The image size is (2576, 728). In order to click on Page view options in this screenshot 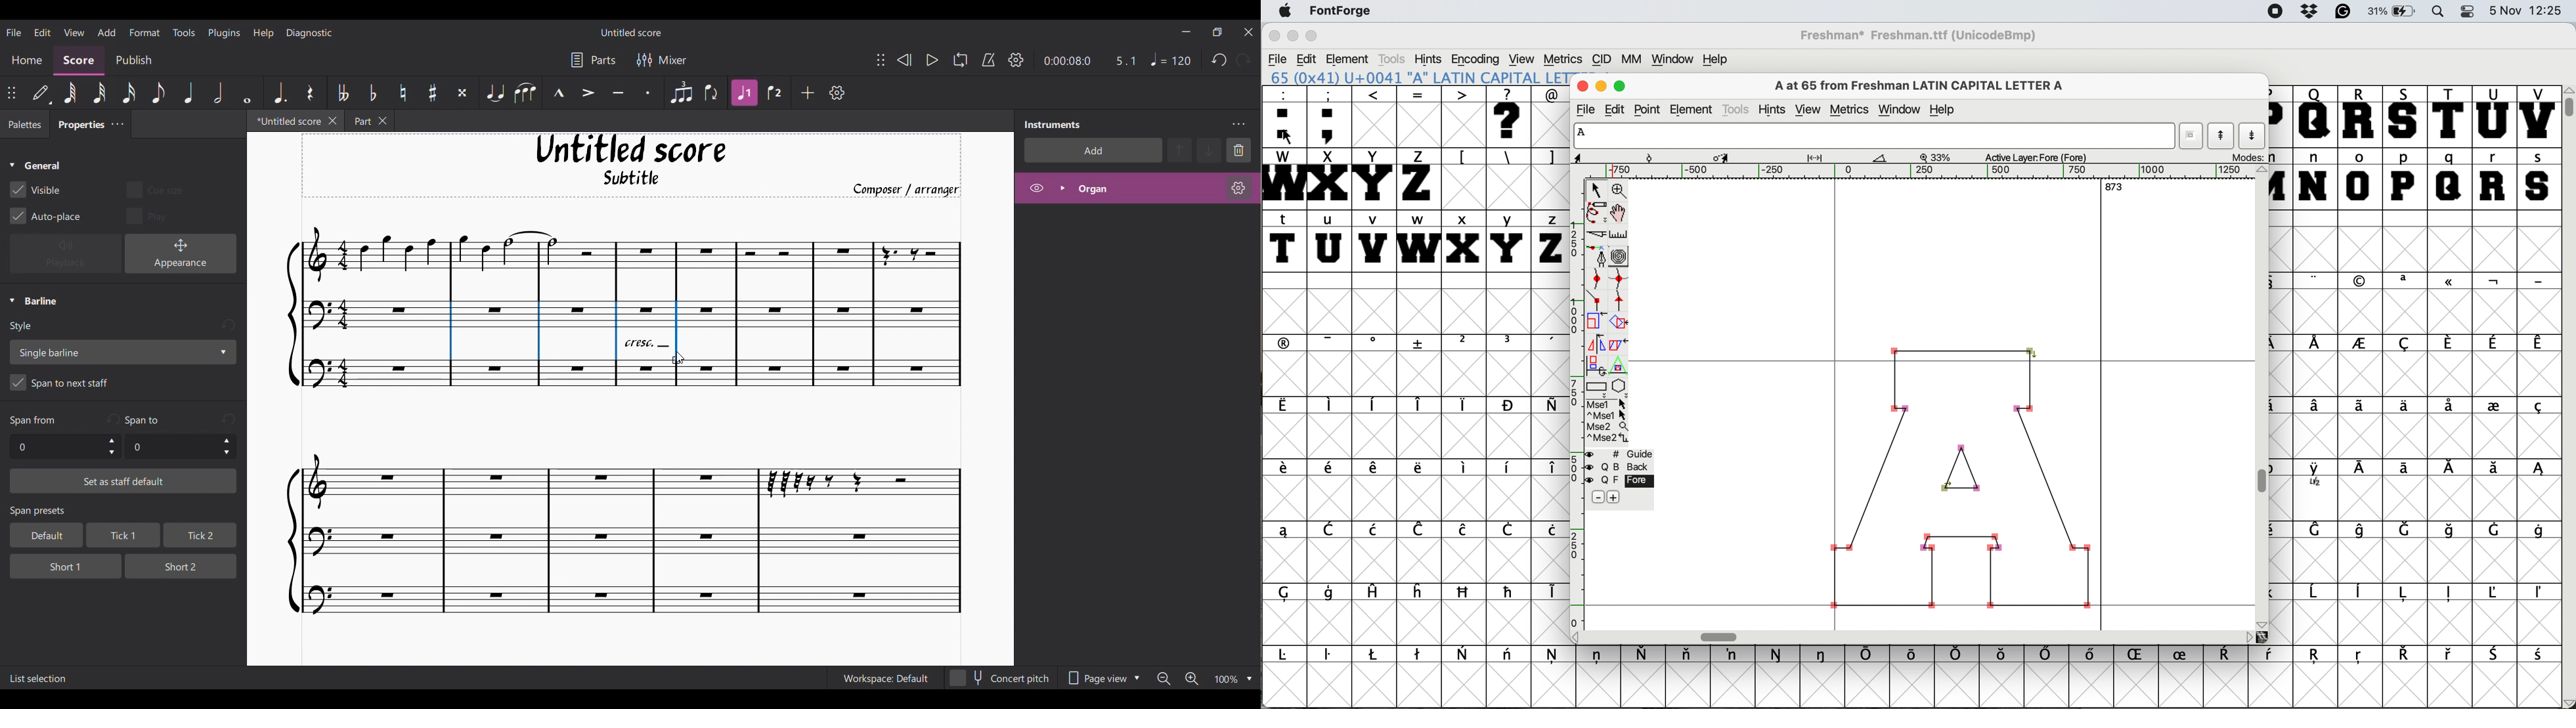, I will do `click(1101, 678)`.